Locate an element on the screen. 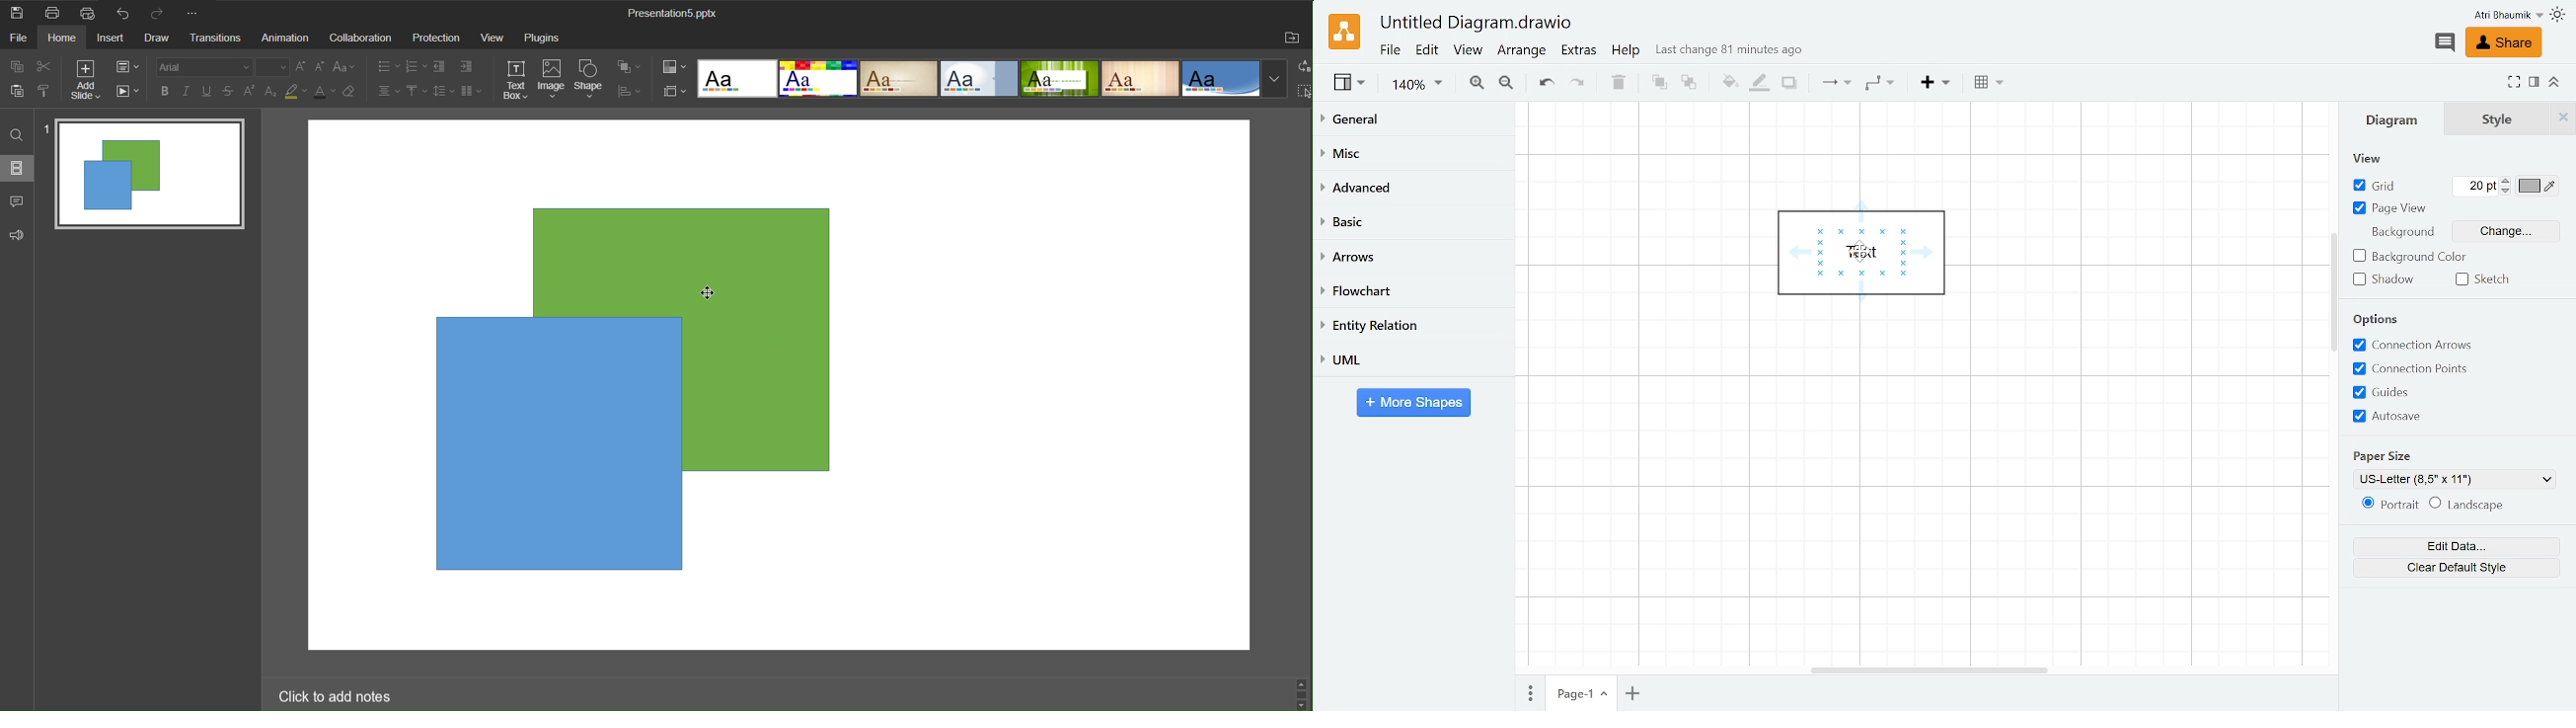 The height and width of the screenshot is (728, 2576). Arrange is located at coordinates (631, 67).